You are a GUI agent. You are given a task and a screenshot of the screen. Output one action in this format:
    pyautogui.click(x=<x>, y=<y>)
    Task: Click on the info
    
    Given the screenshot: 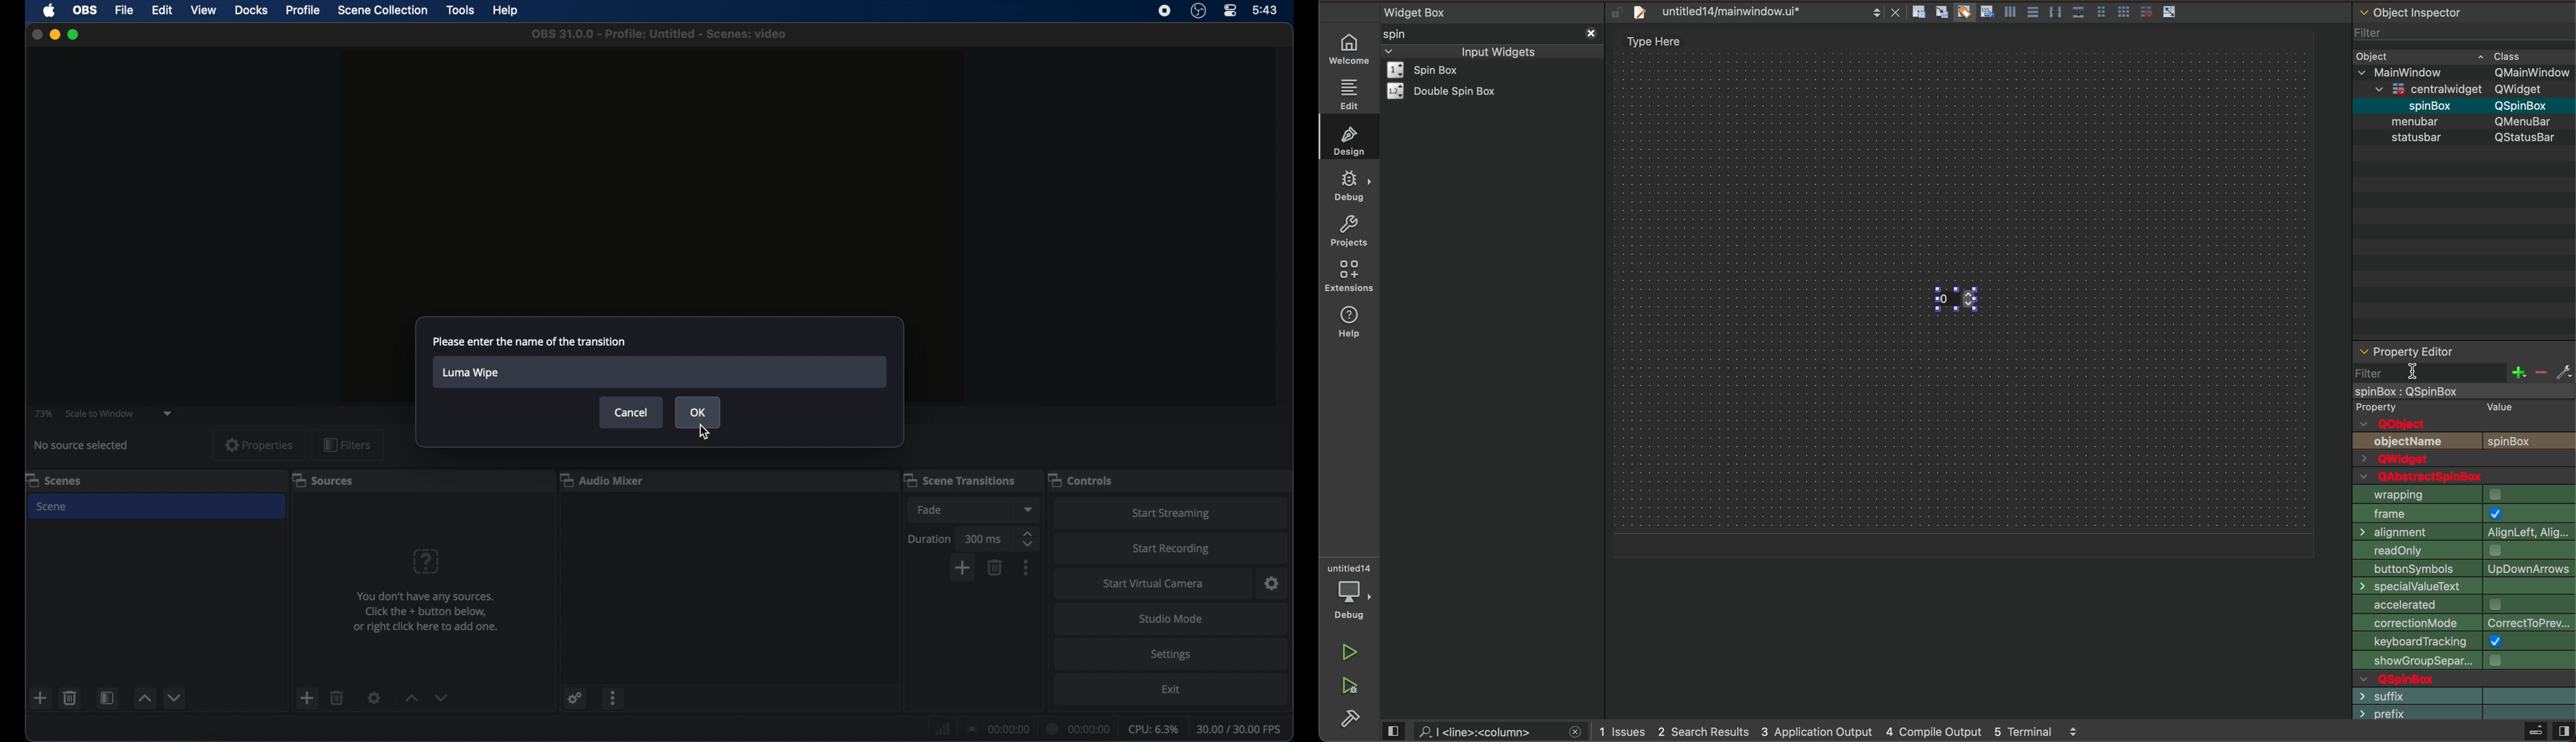 What is the action you would take?
    pyautogui.click(x=427, y=611)
    